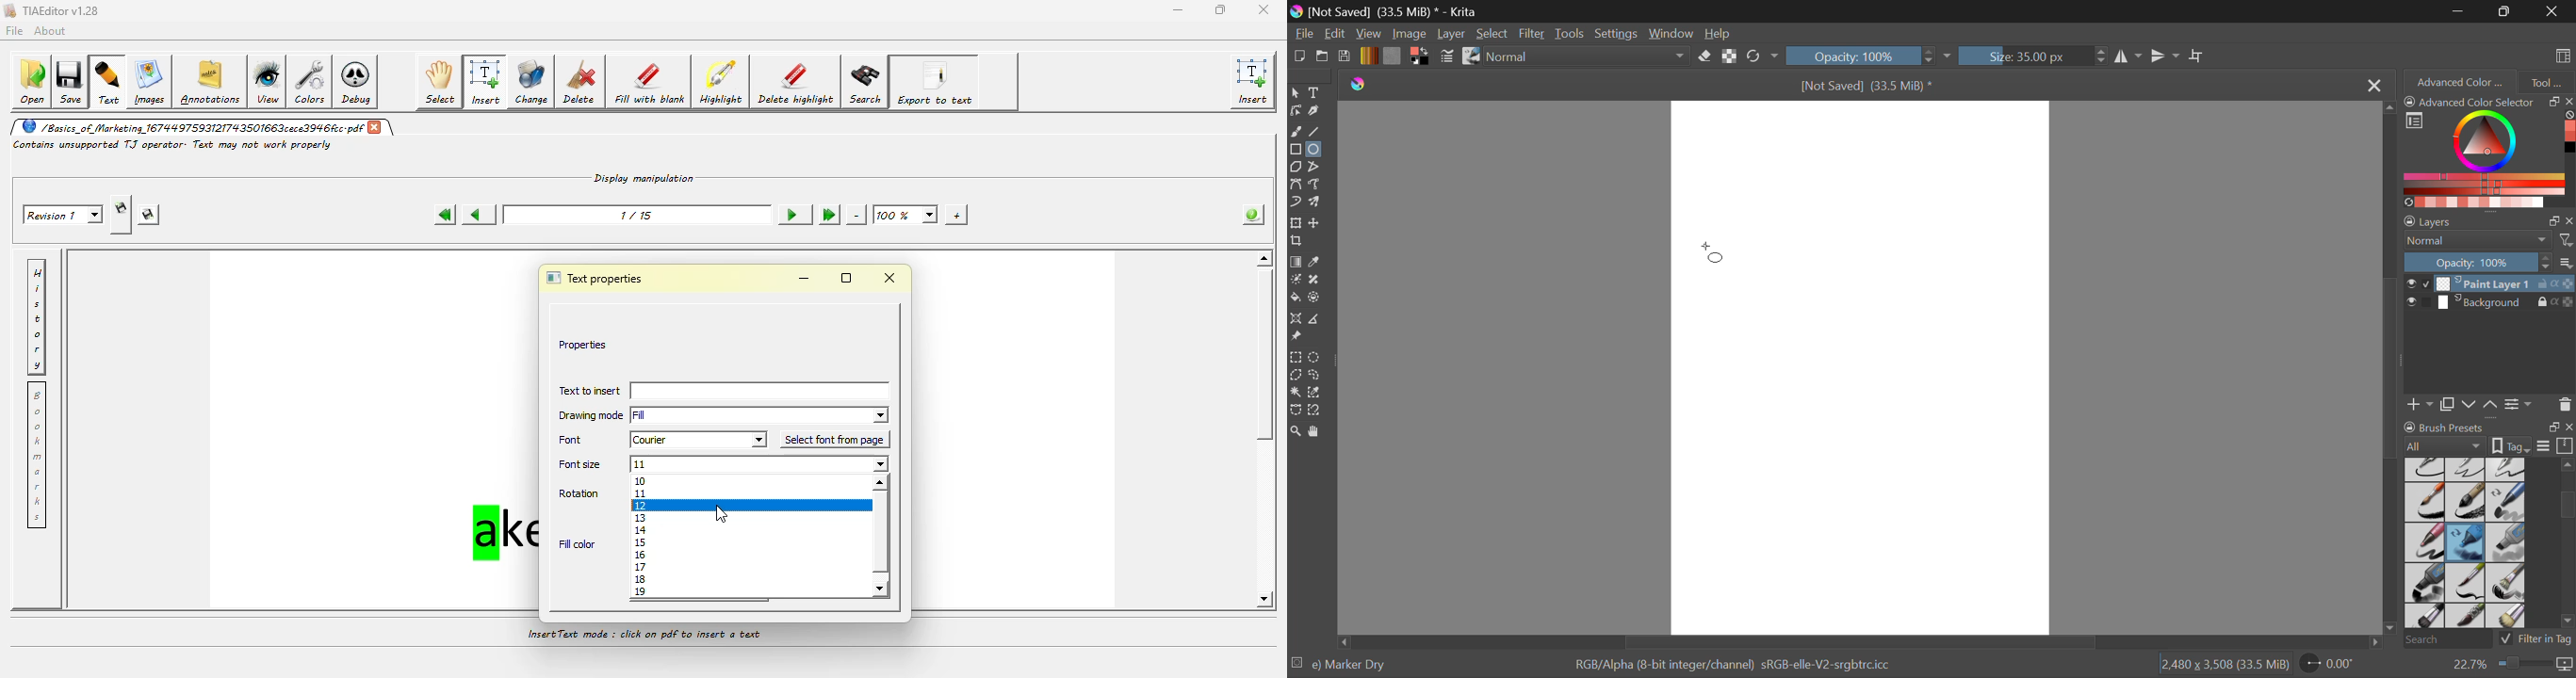  Describe the element at coordinates (2481, 403) in the screenshot. I see `Move Layers` at that location.